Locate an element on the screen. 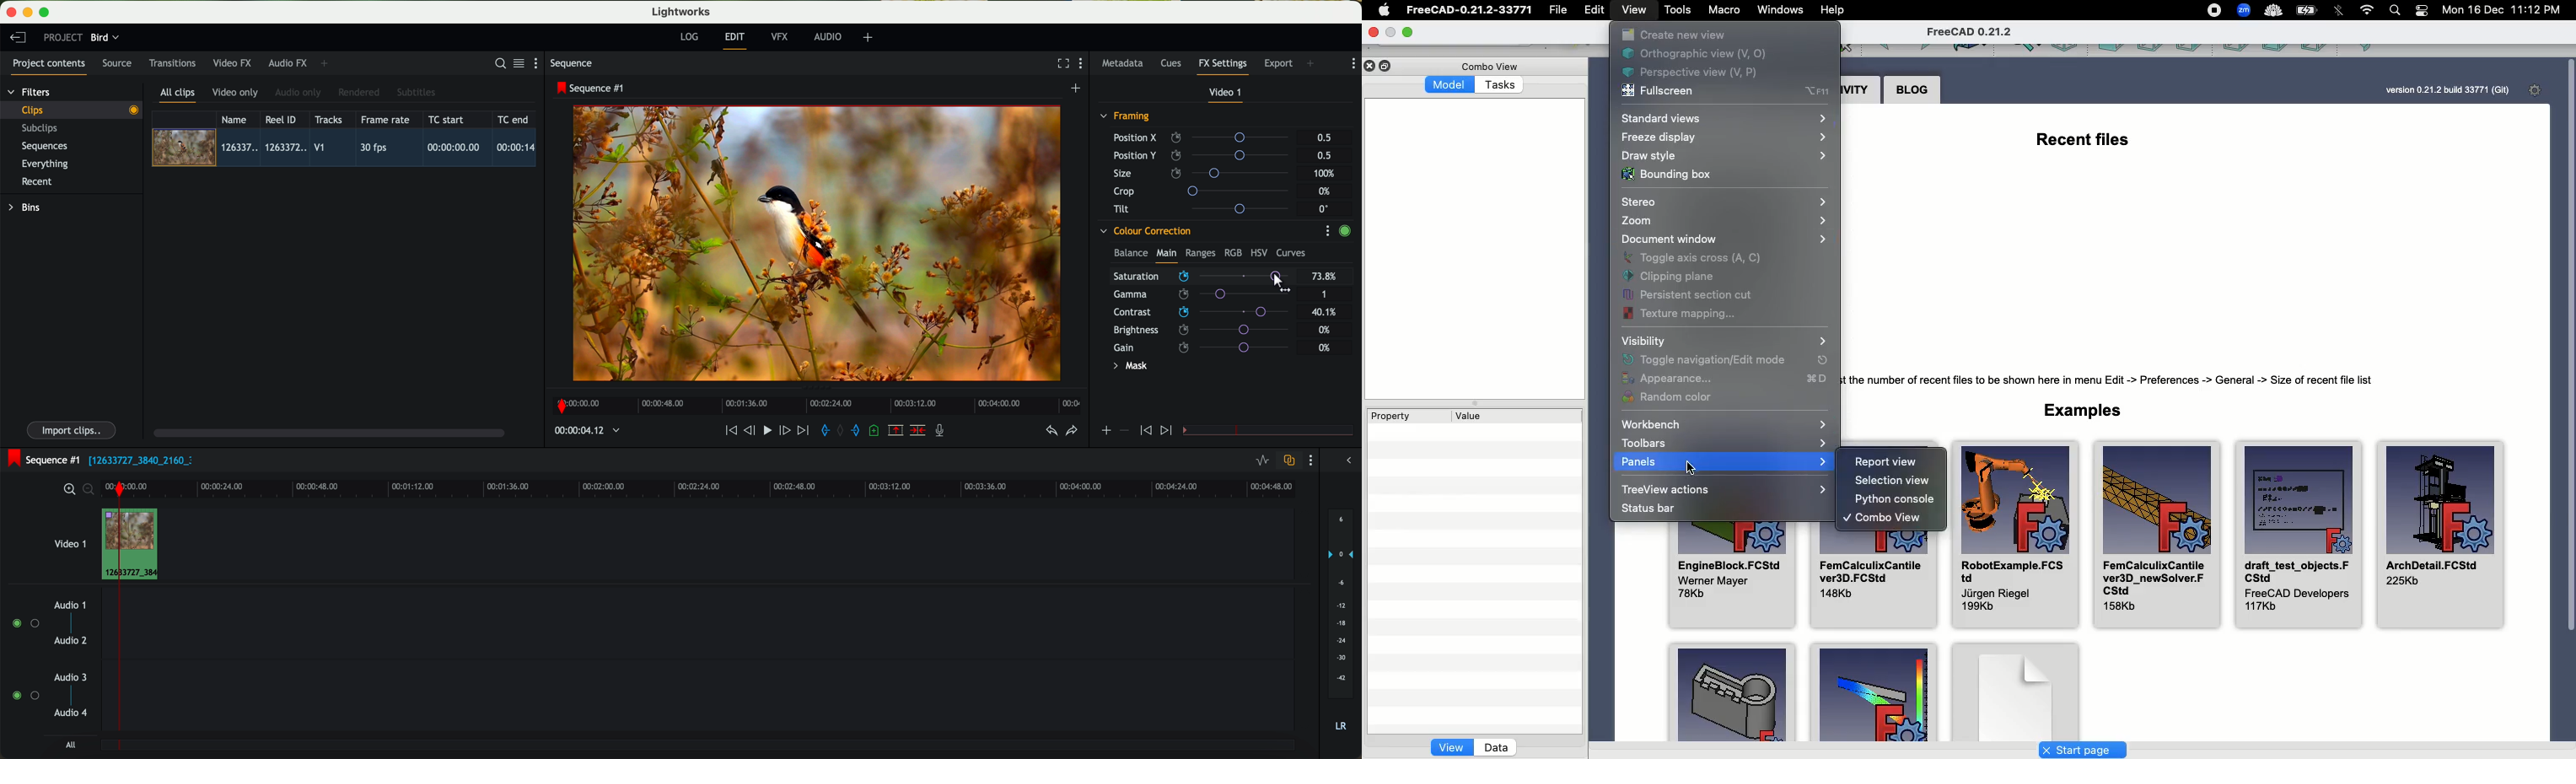 Image resolution: width=2576 pixels, height=784 pixels. 40.1% is located at coordinates (1327, 312).